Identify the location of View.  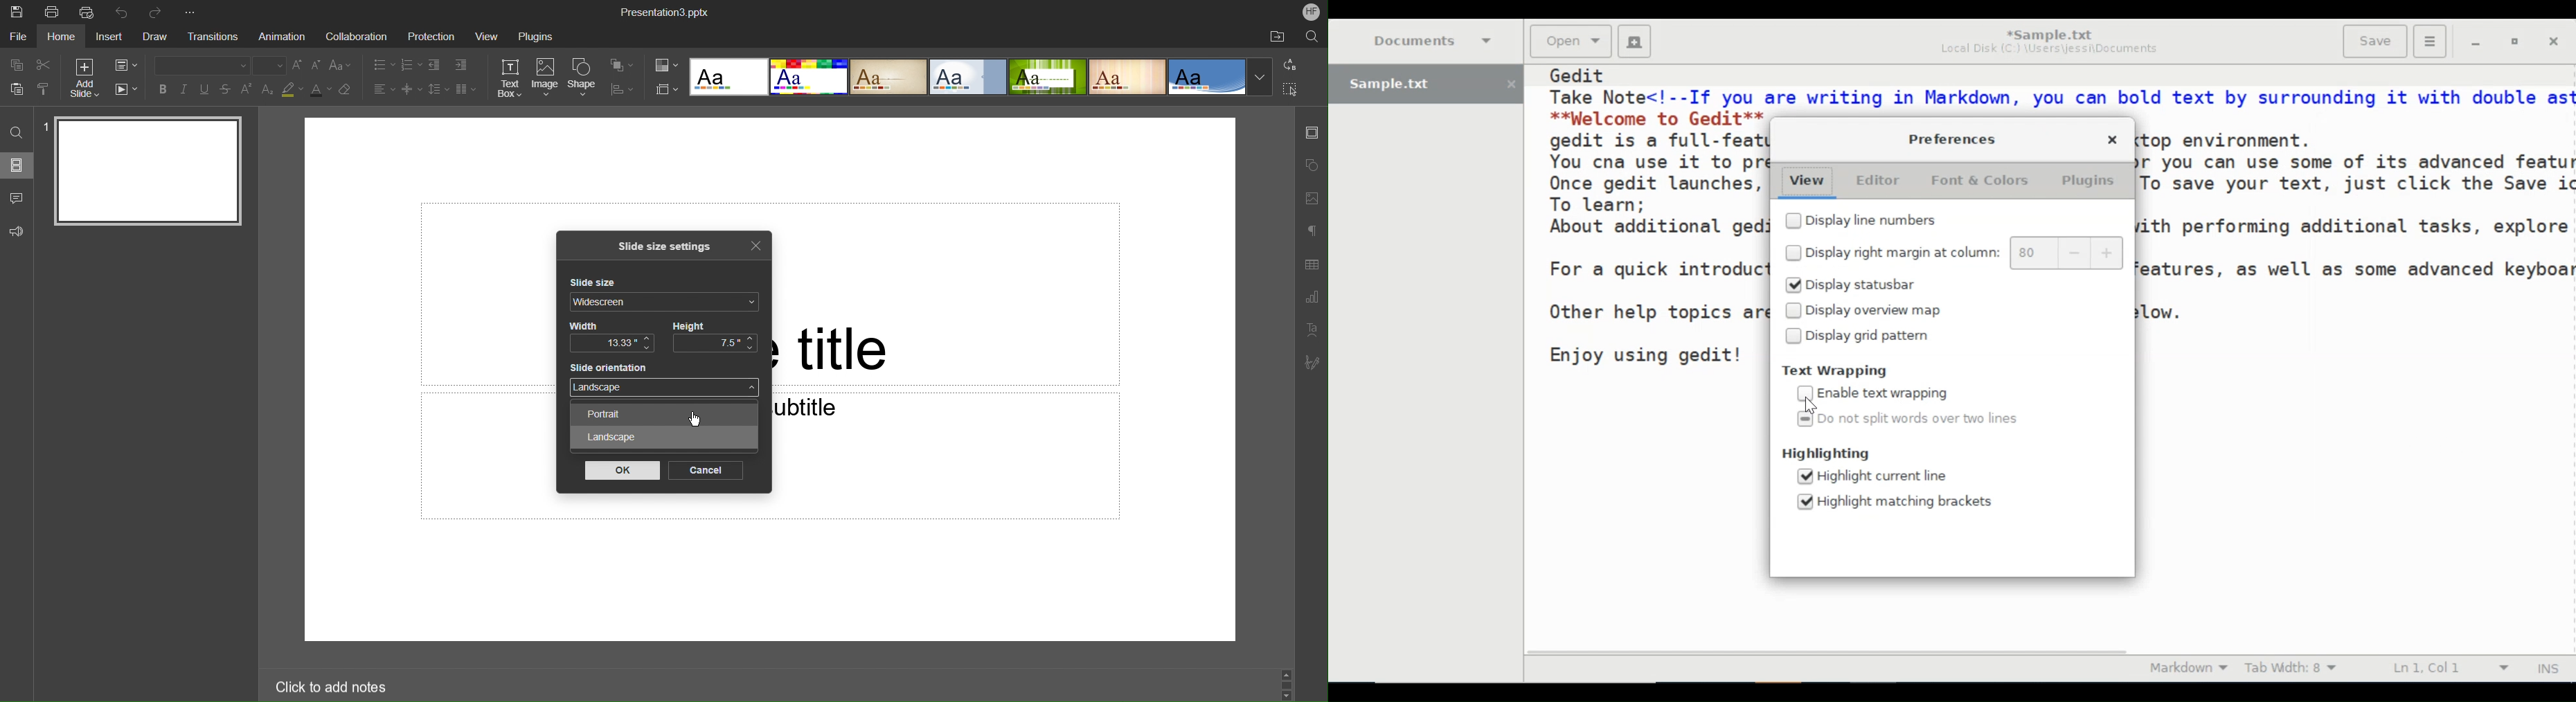
(485, 37).